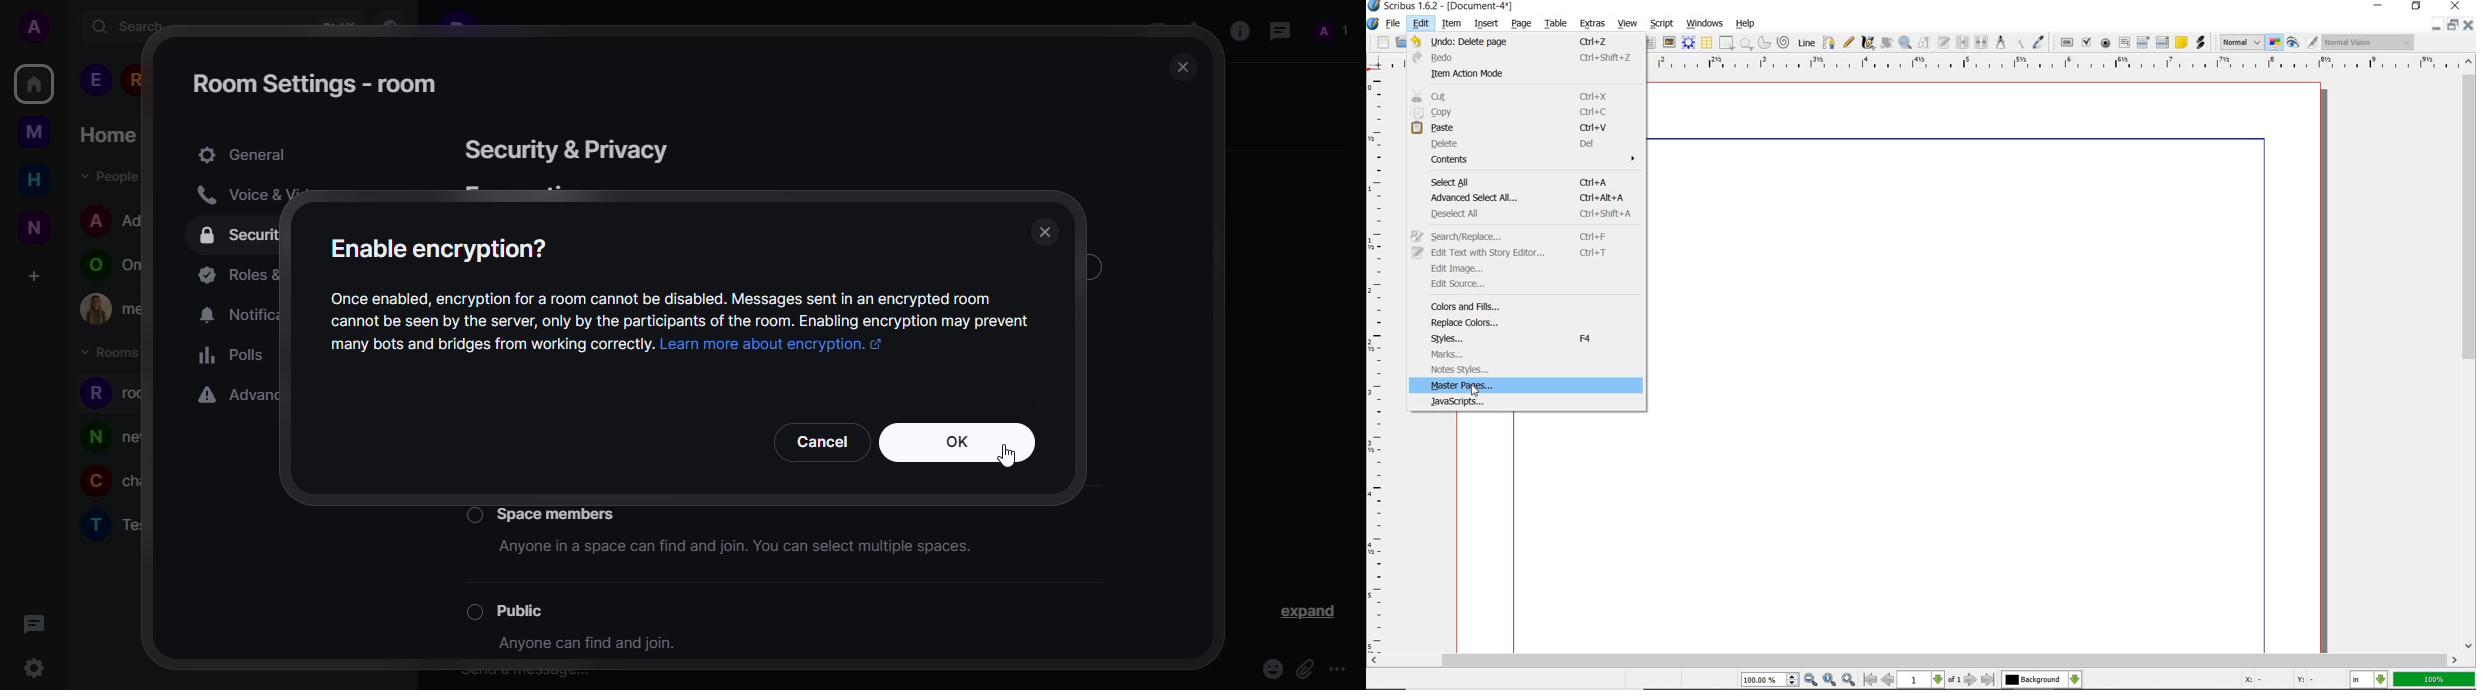 The height and width of the screenshot is (700, 2492). Describe the element at coordinates (1831, 680) in the screenshot. I see `zoom to 100%` at that location.